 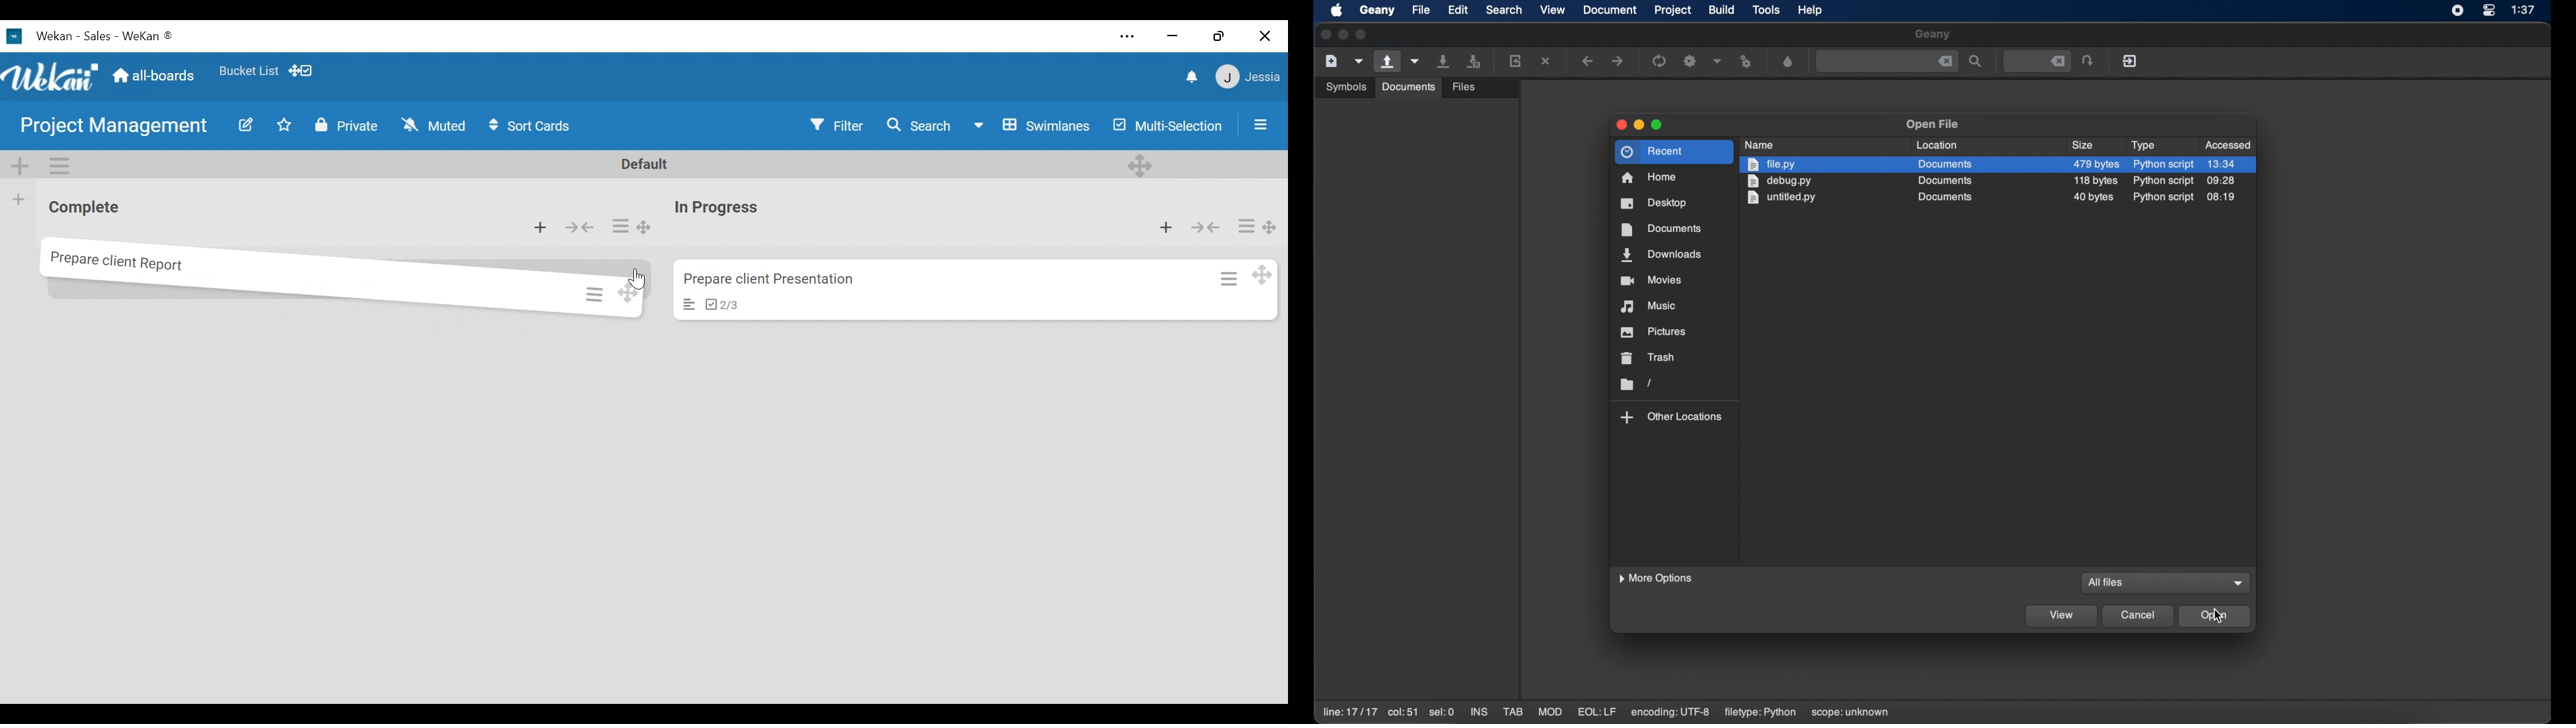 What do you see at coordinates (718, 208) in the screenshot?
I see `List name` at bounding box center [718, 208].